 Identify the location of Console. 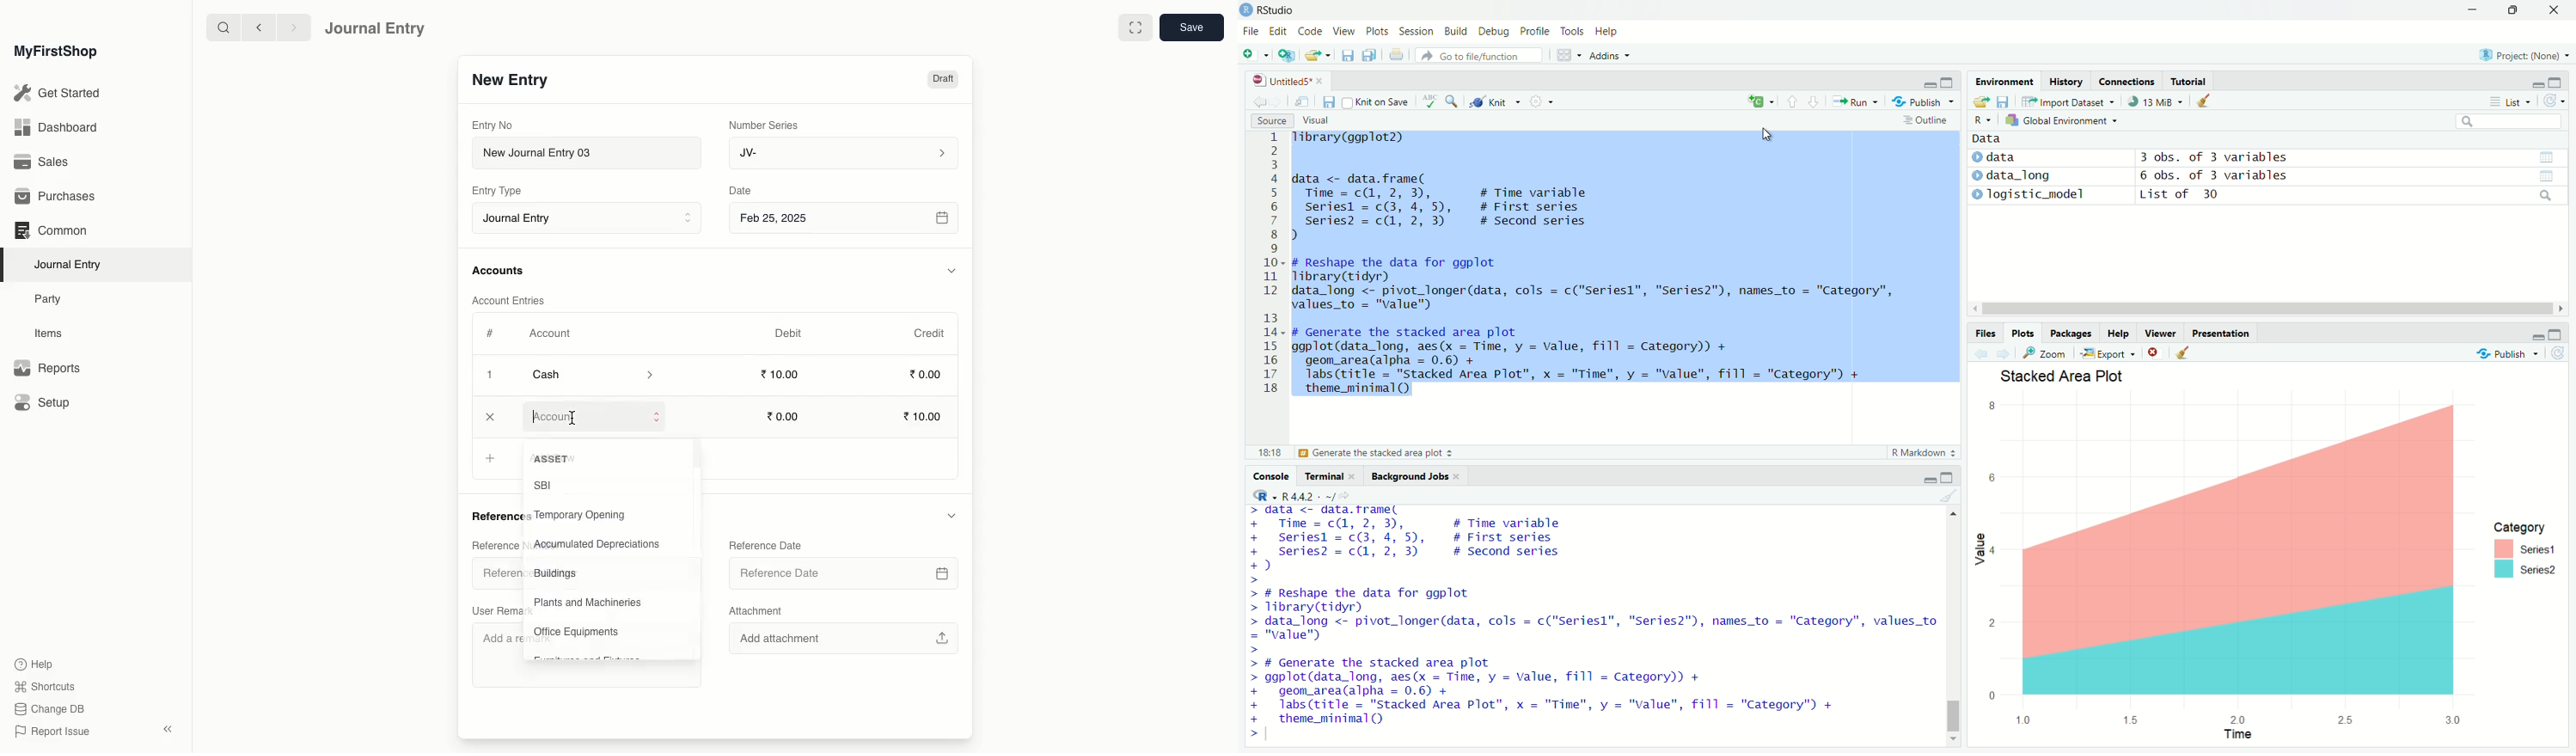
(1273, 475).